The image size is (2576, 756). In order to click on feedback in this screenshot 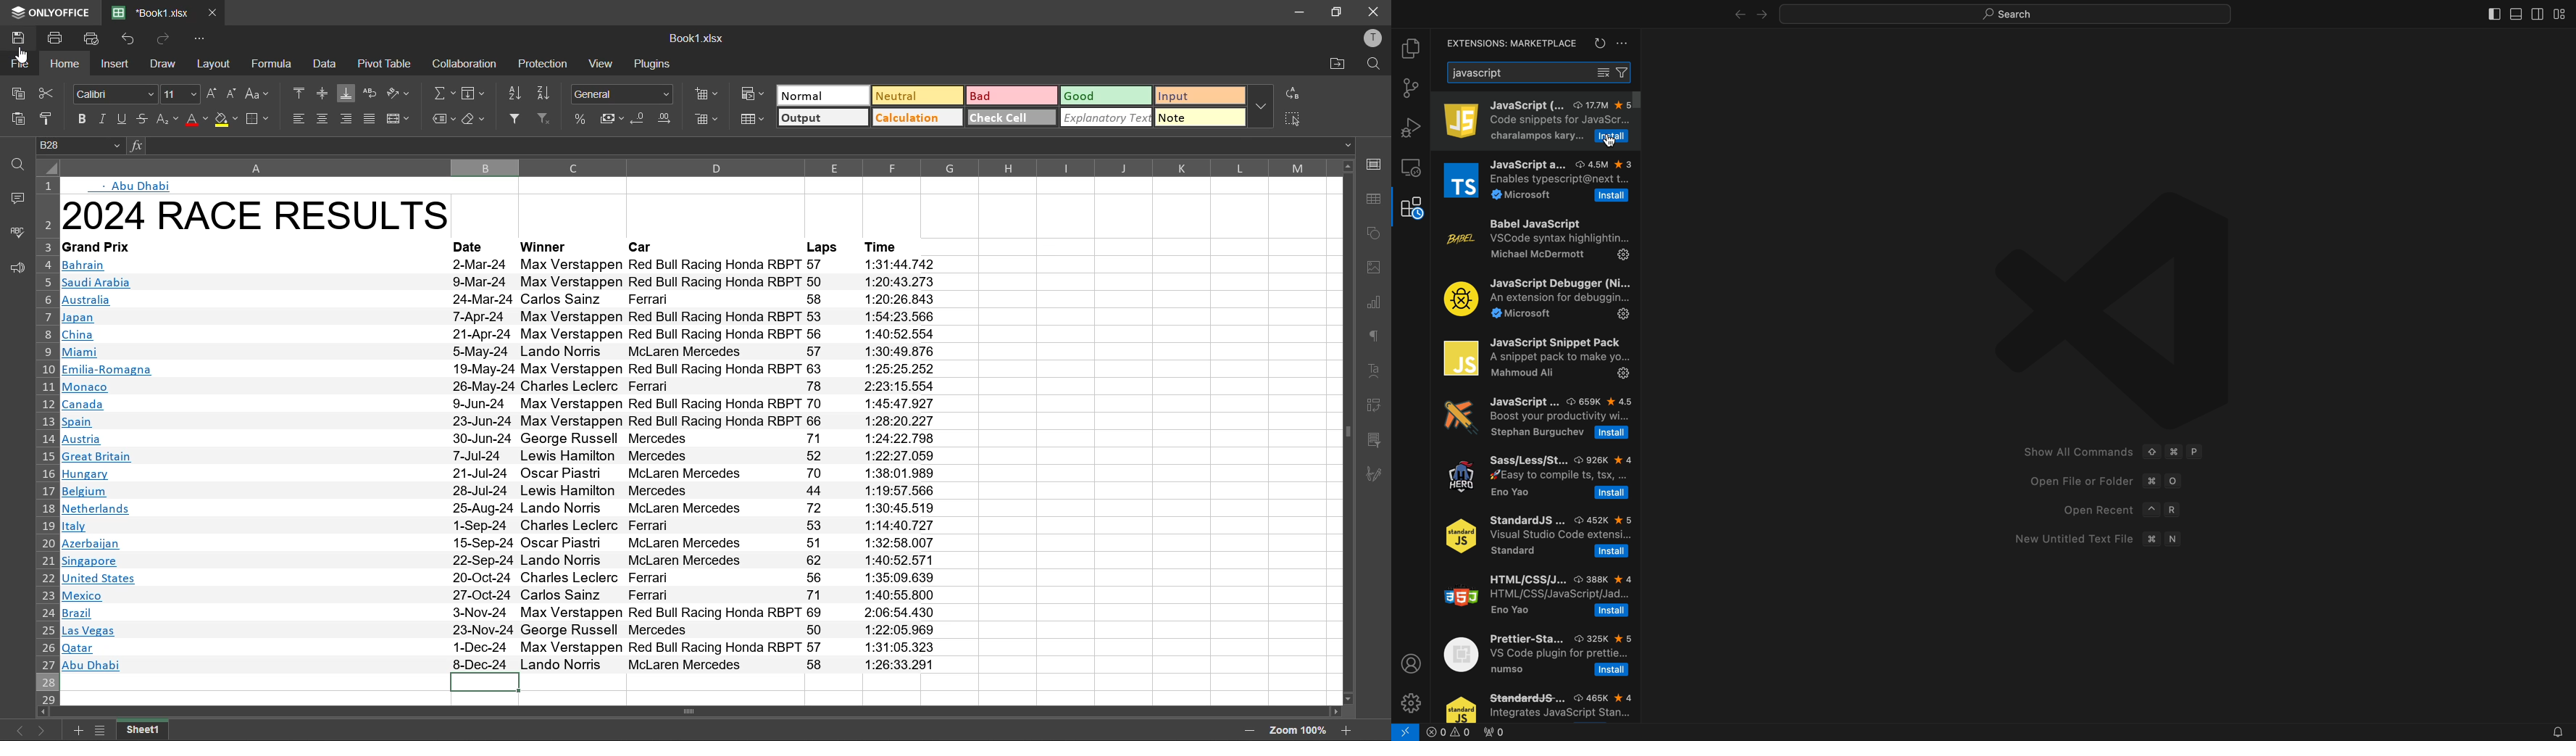, I will do `click(14, 270)`.